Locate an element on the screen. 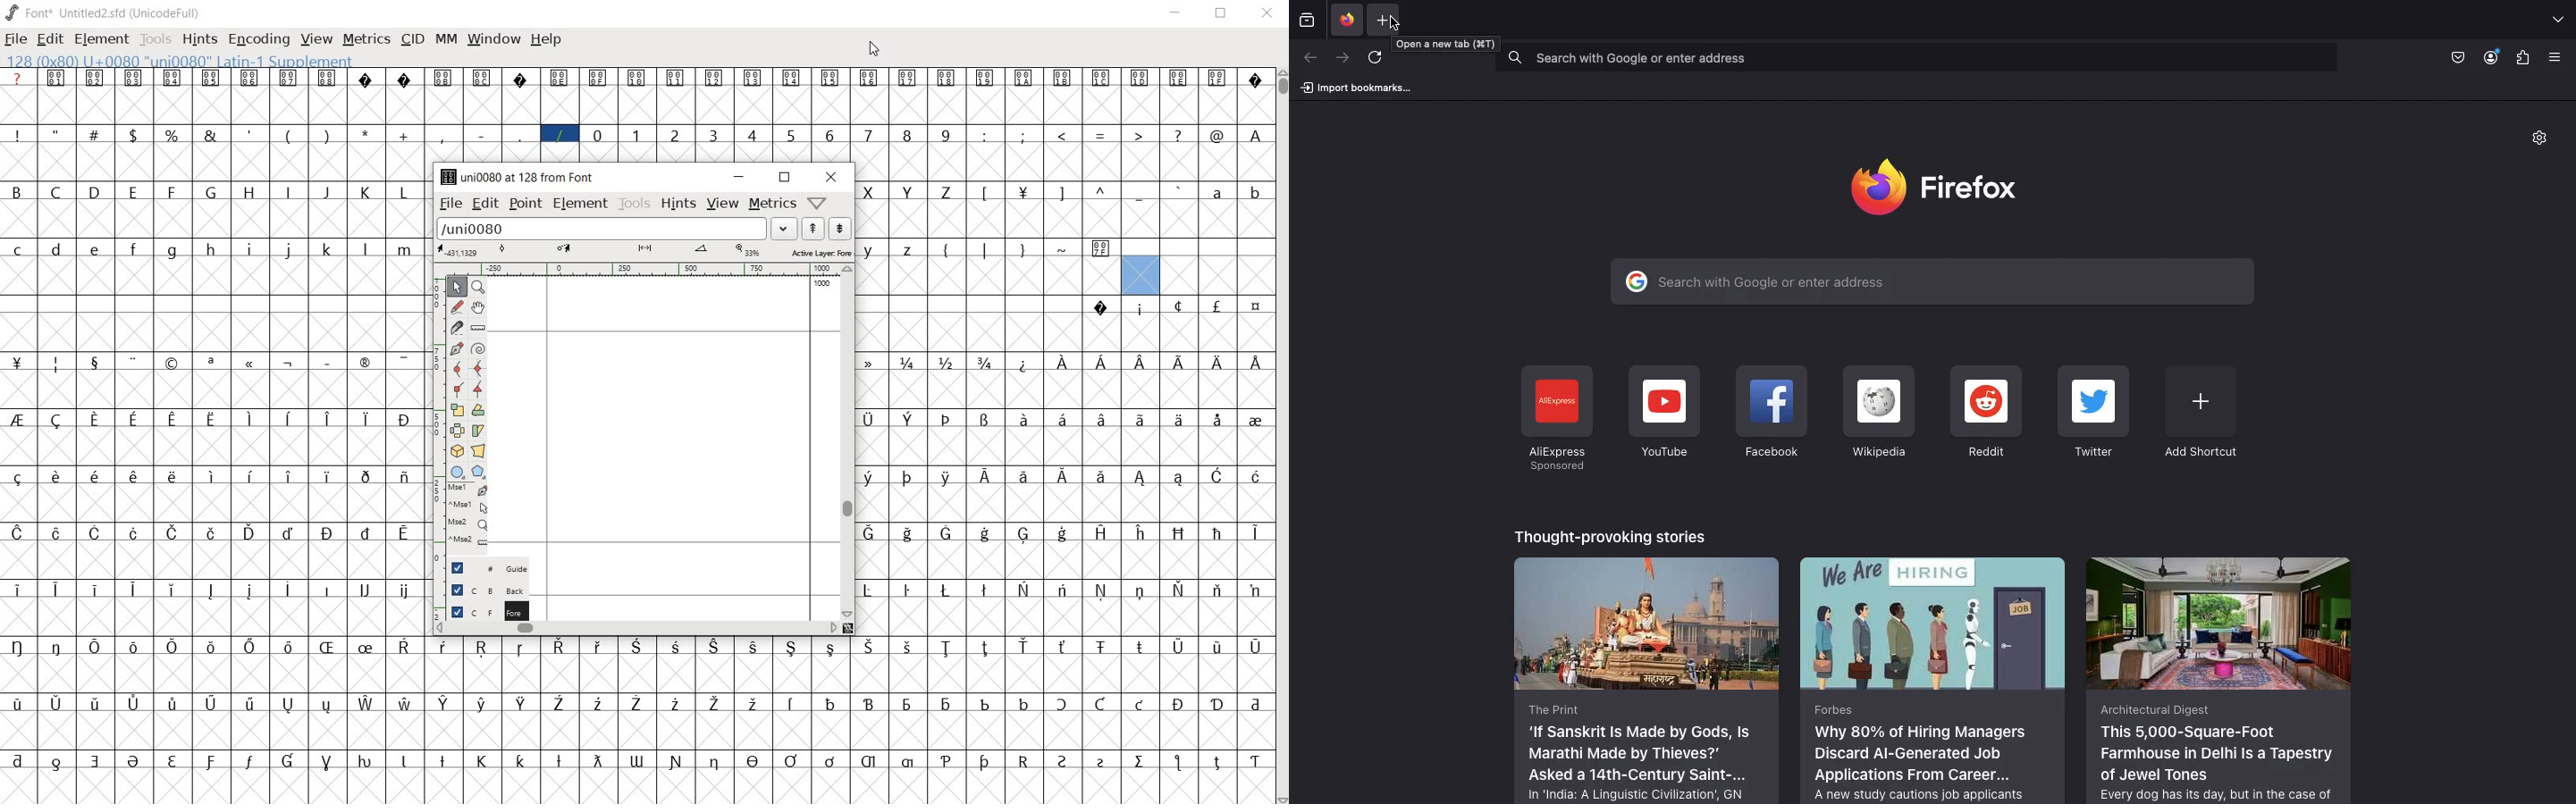 Image resolution: width=2576 pixels, height=812 pixels. glyph is located at coordinates (1256, 476).